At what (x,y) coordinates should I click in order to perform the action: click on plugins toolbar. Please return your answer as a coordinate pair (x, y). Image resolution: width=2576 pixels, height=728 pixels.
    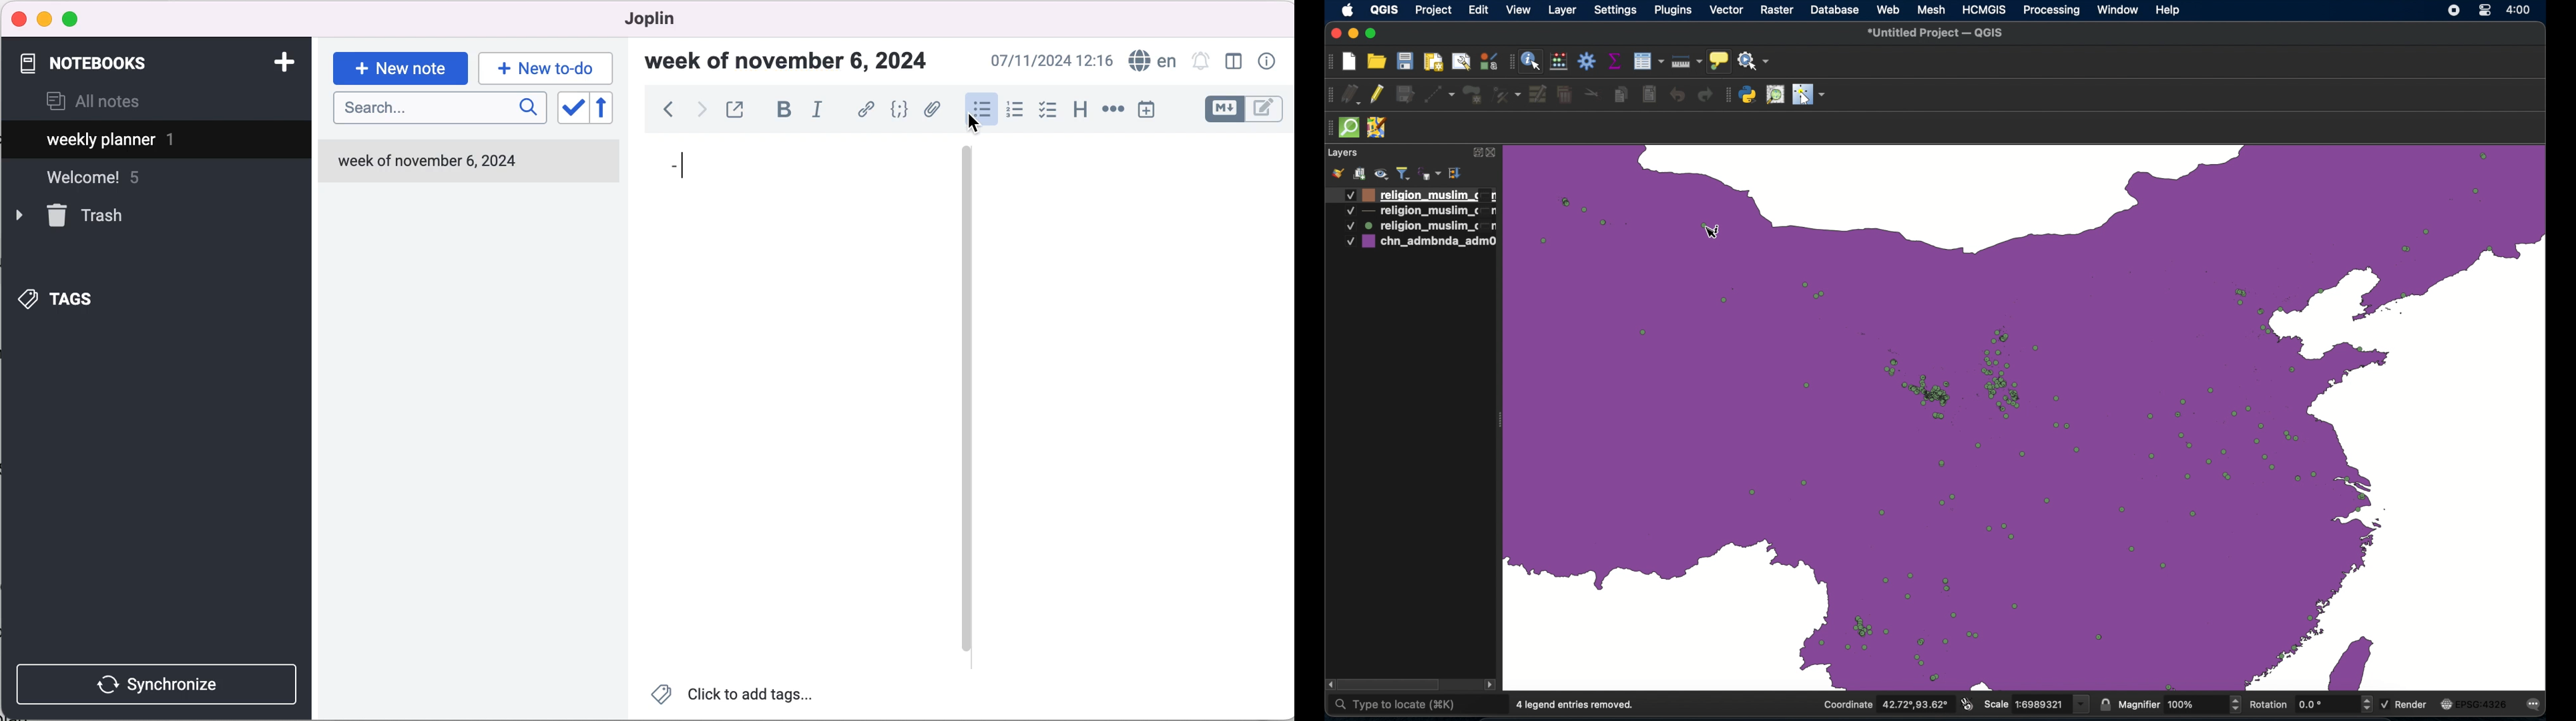
    Looking at the image, I should click on (1728, 95).